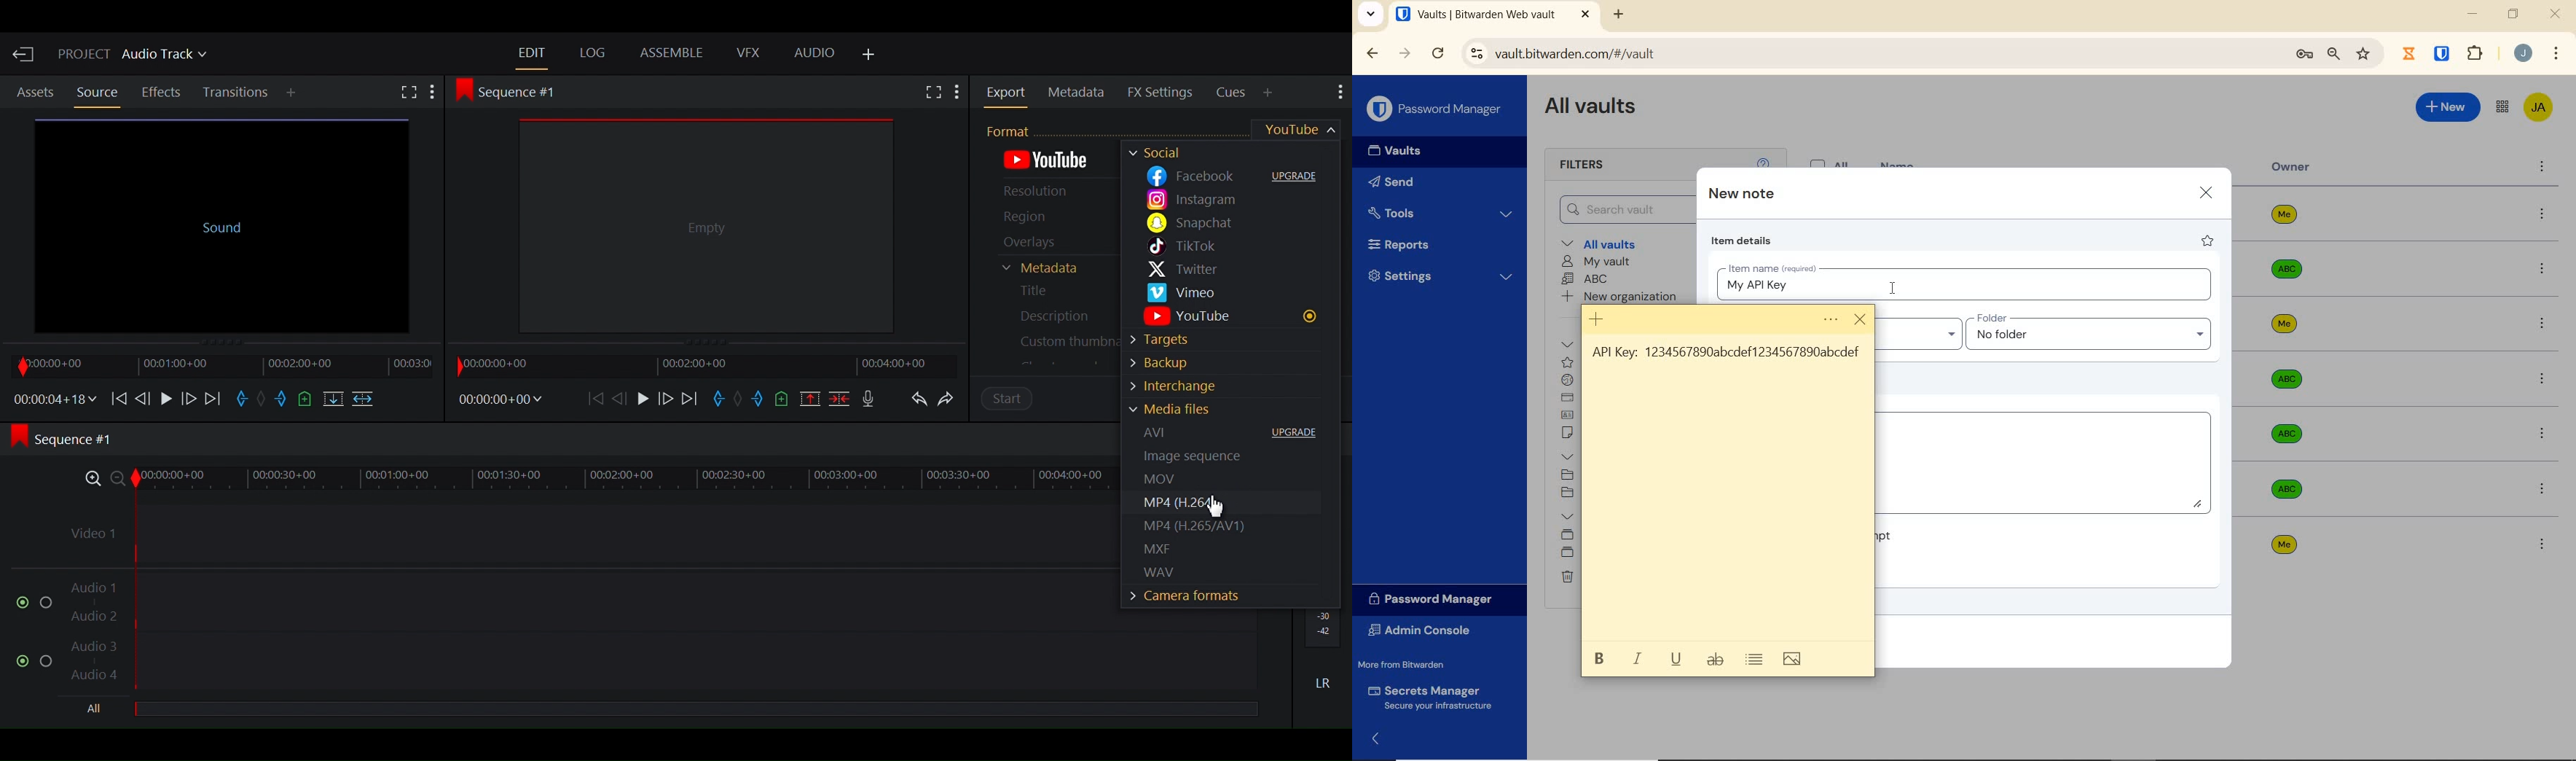 This screenshot has height=784, width=2576. I want to click on Show settings menu, so click(1337, 92).